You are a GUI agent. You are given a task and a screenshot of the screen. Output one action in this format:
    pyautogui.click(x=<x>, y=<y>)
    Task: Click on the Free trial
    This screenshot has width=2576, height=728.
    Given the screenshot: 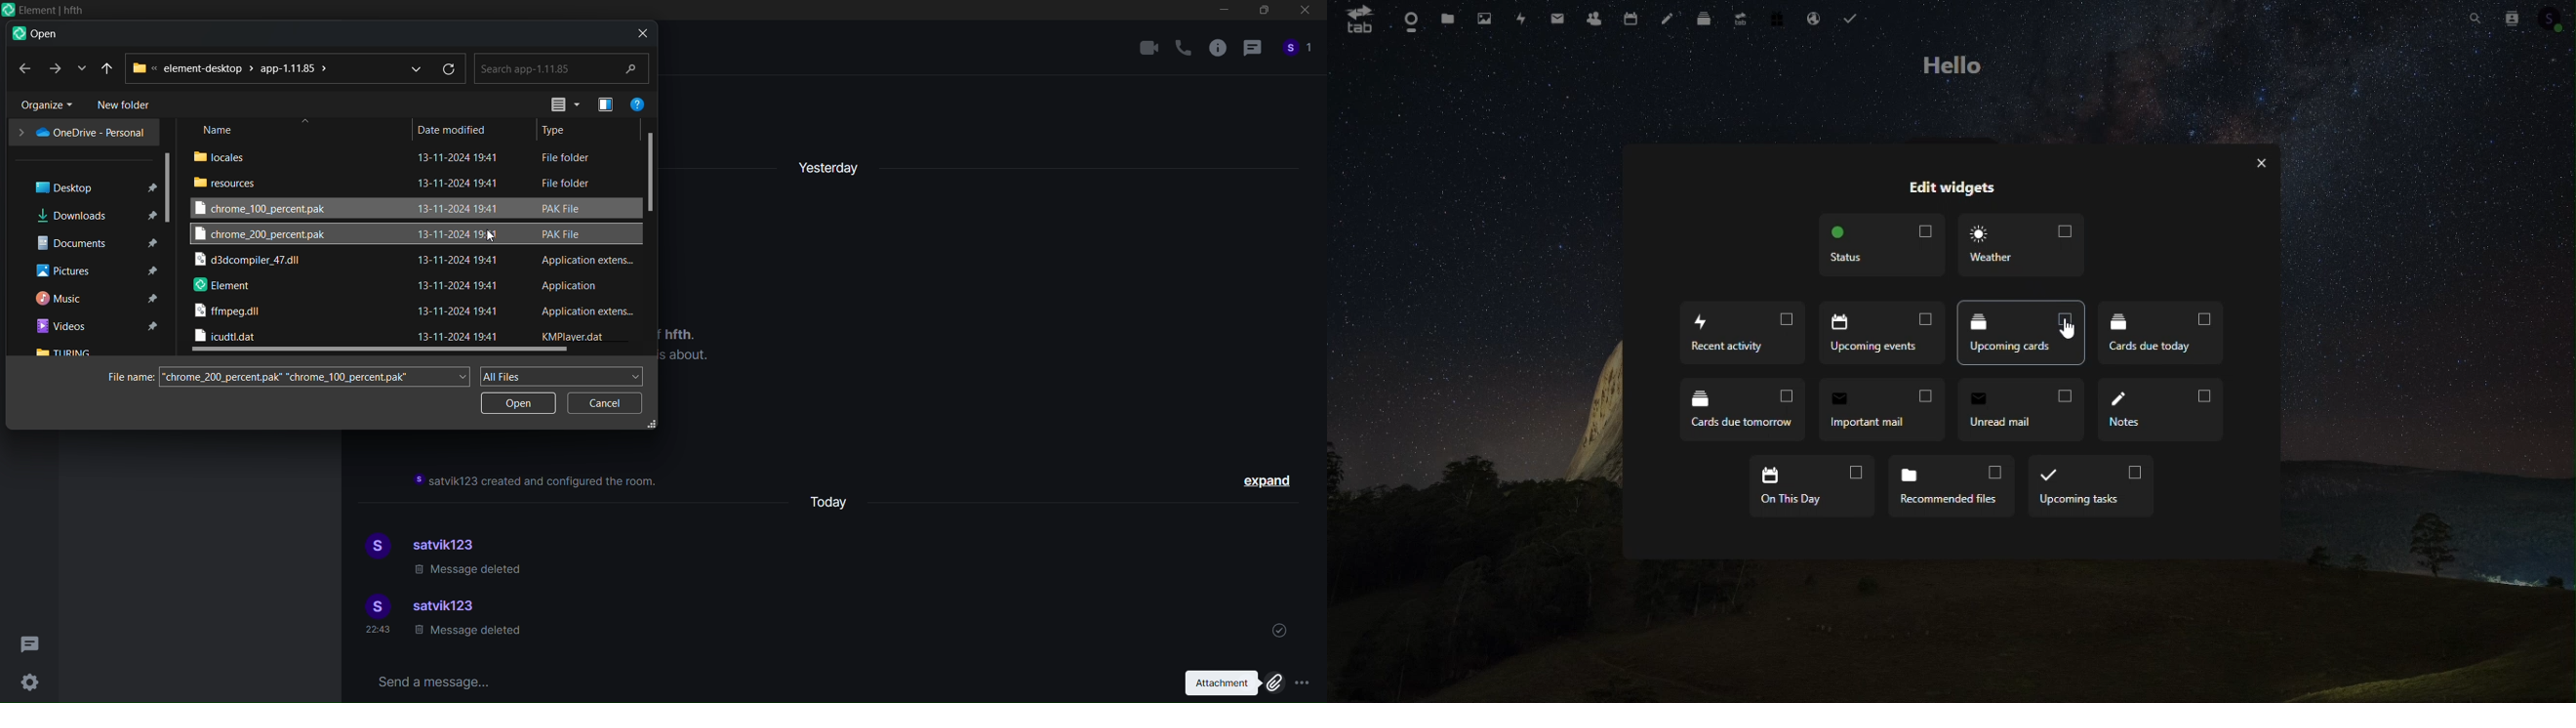 What is the action you would take?
    pyautogui.click(x=1778, y=16)
    